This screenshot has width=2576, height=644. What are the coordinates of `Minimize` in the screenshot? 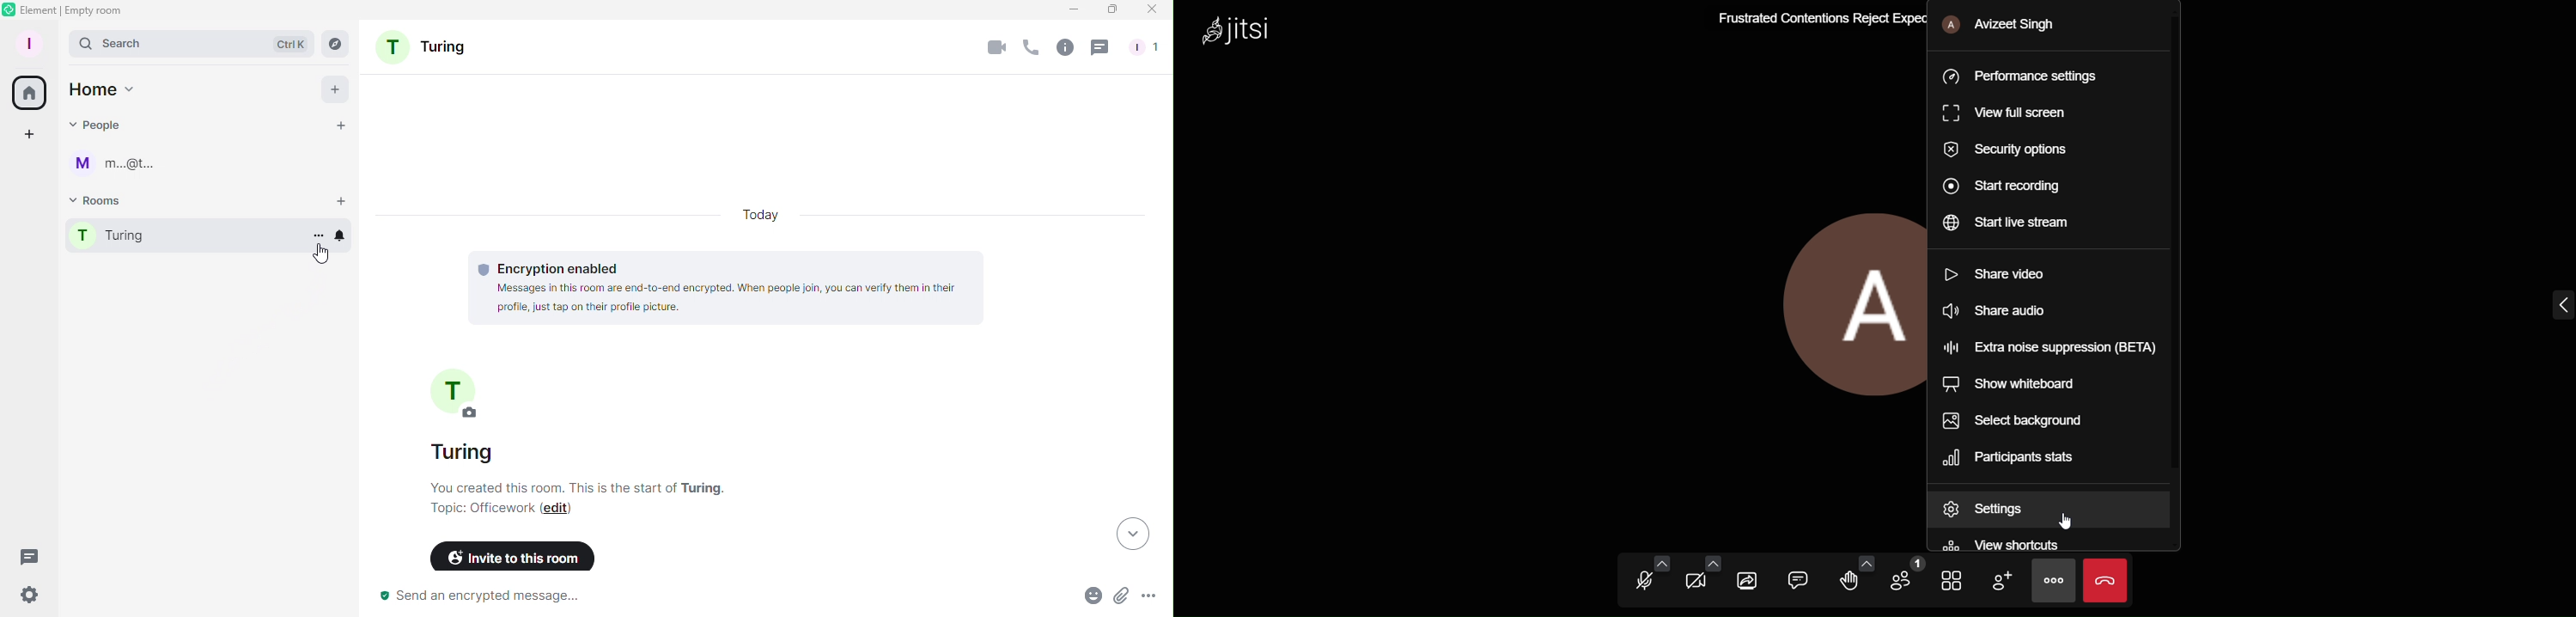 It's located at (1072, 14).